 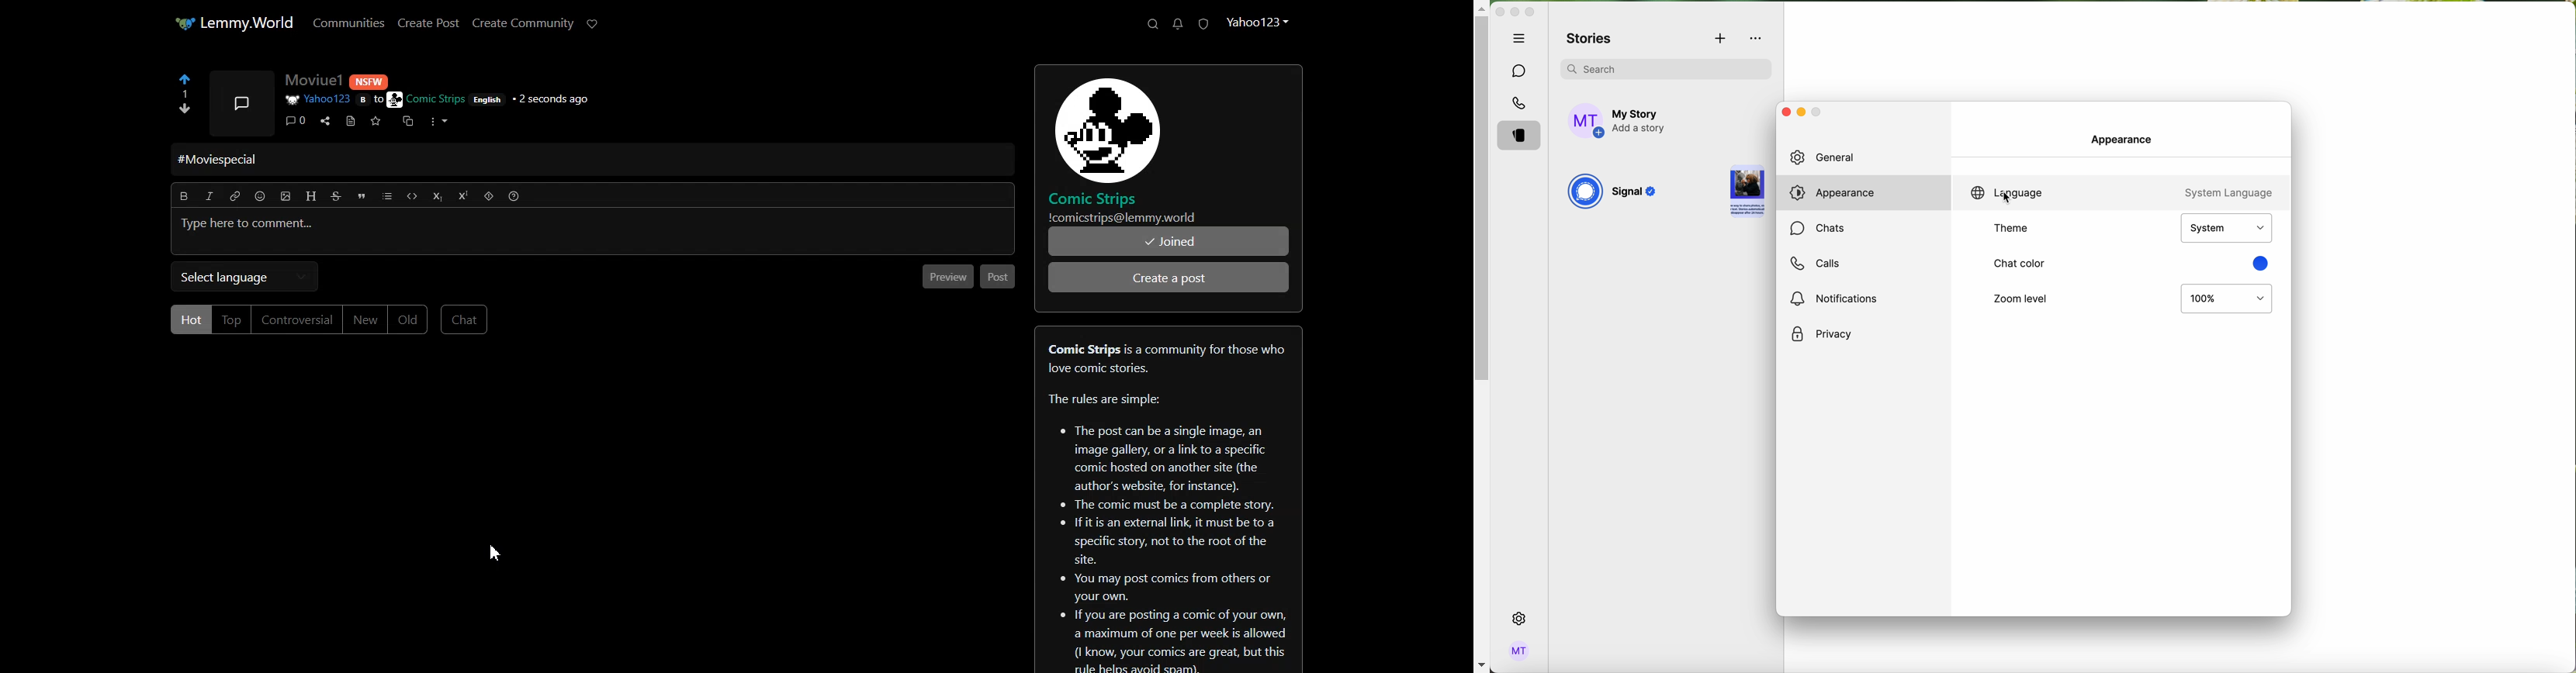 I want to click on calls, so click(x=1814, y=263).